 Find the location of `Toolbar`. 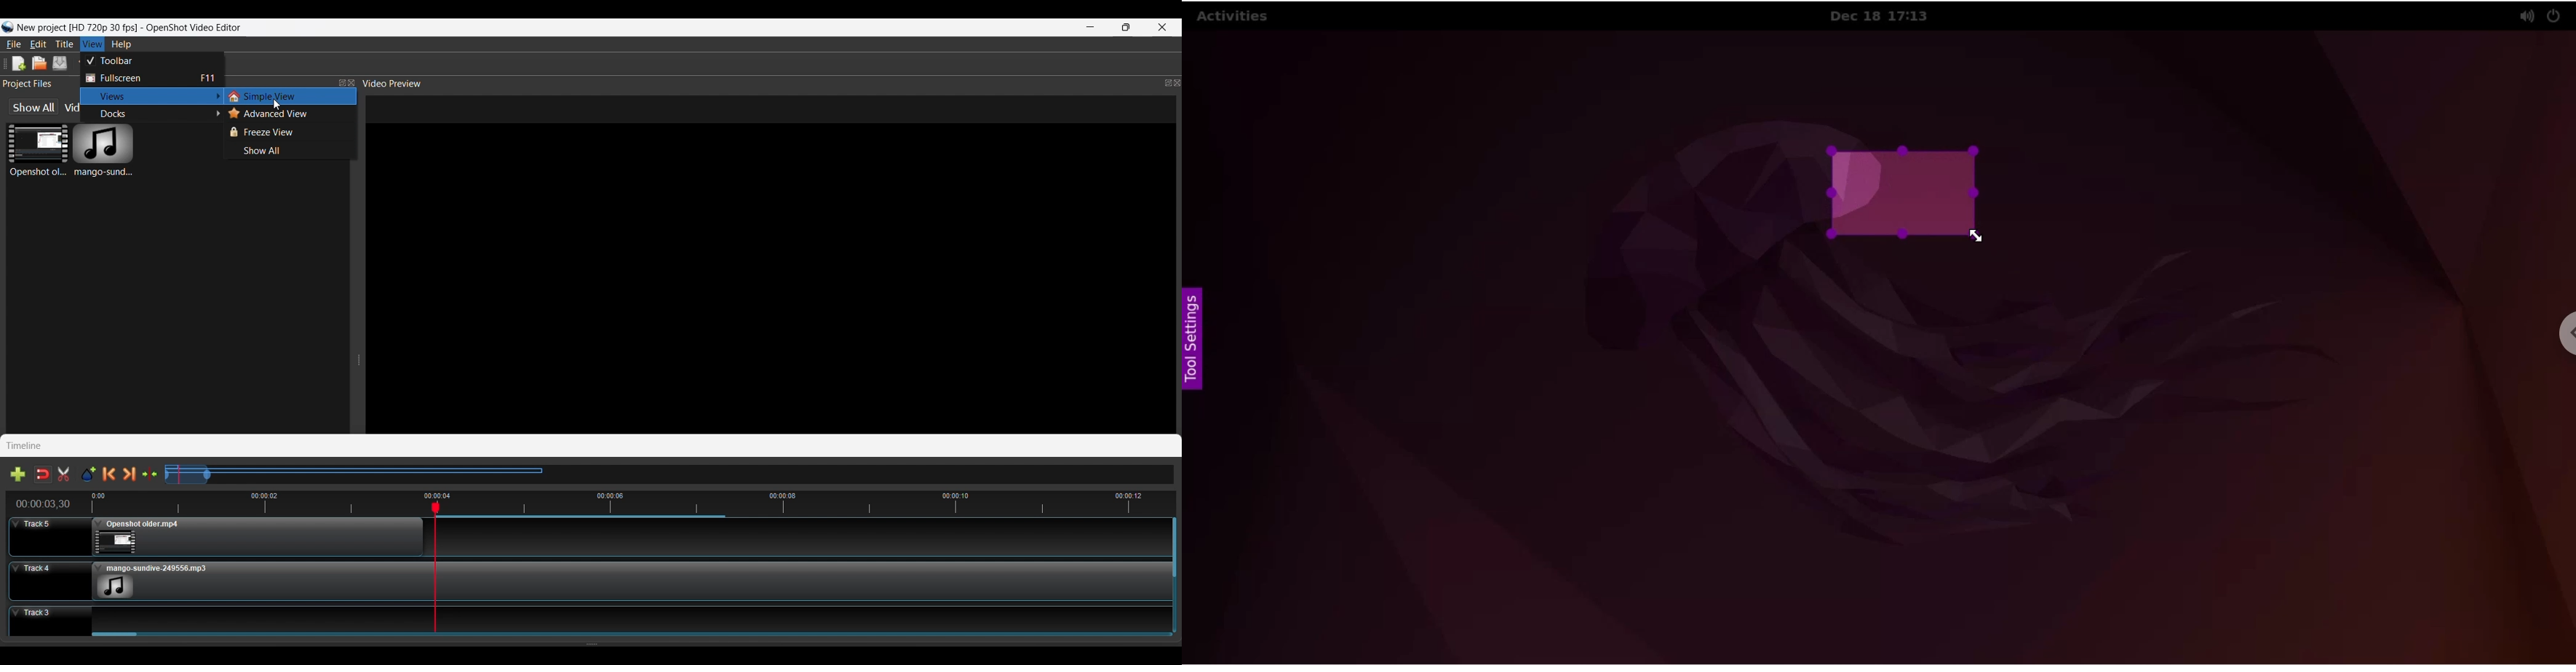

Toolbar is located at coordinates (151, 60).